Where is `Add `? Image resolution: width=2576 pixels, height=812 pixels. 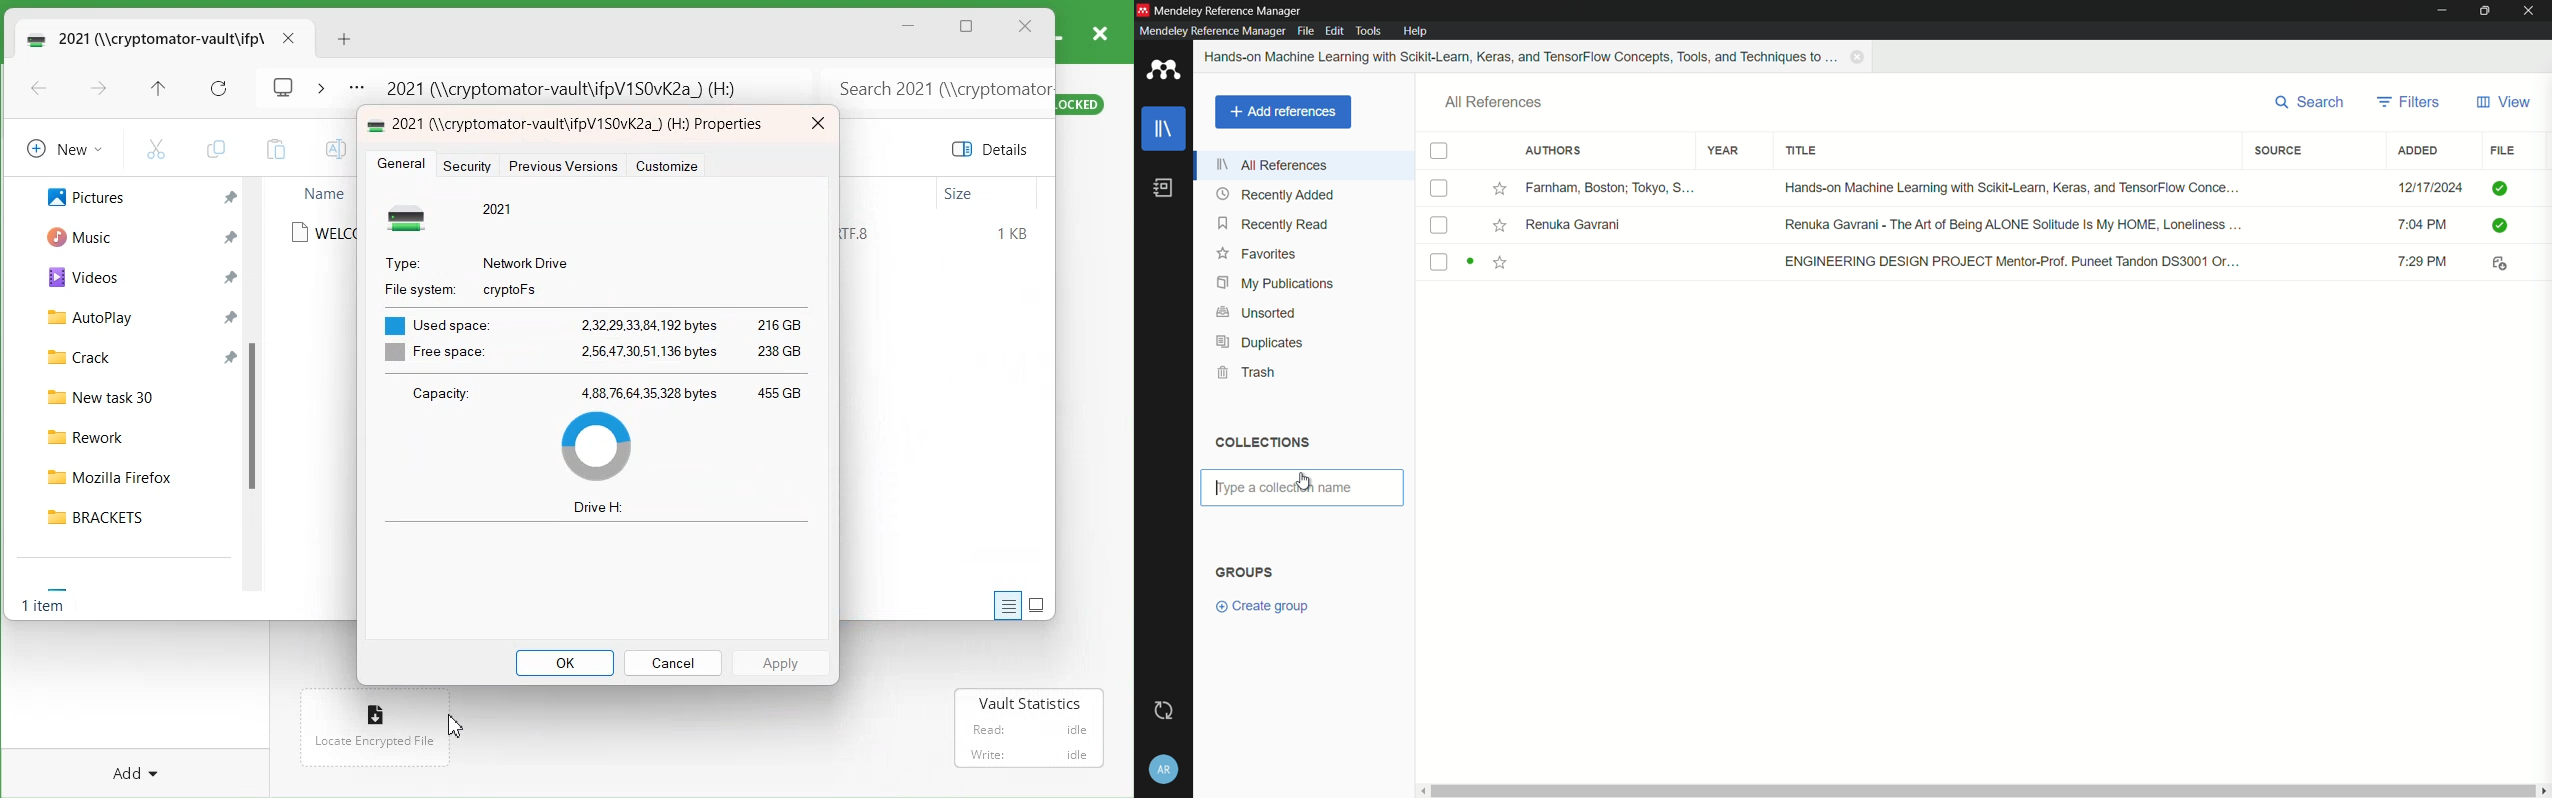 Add  is located at coordinates (137, 770).